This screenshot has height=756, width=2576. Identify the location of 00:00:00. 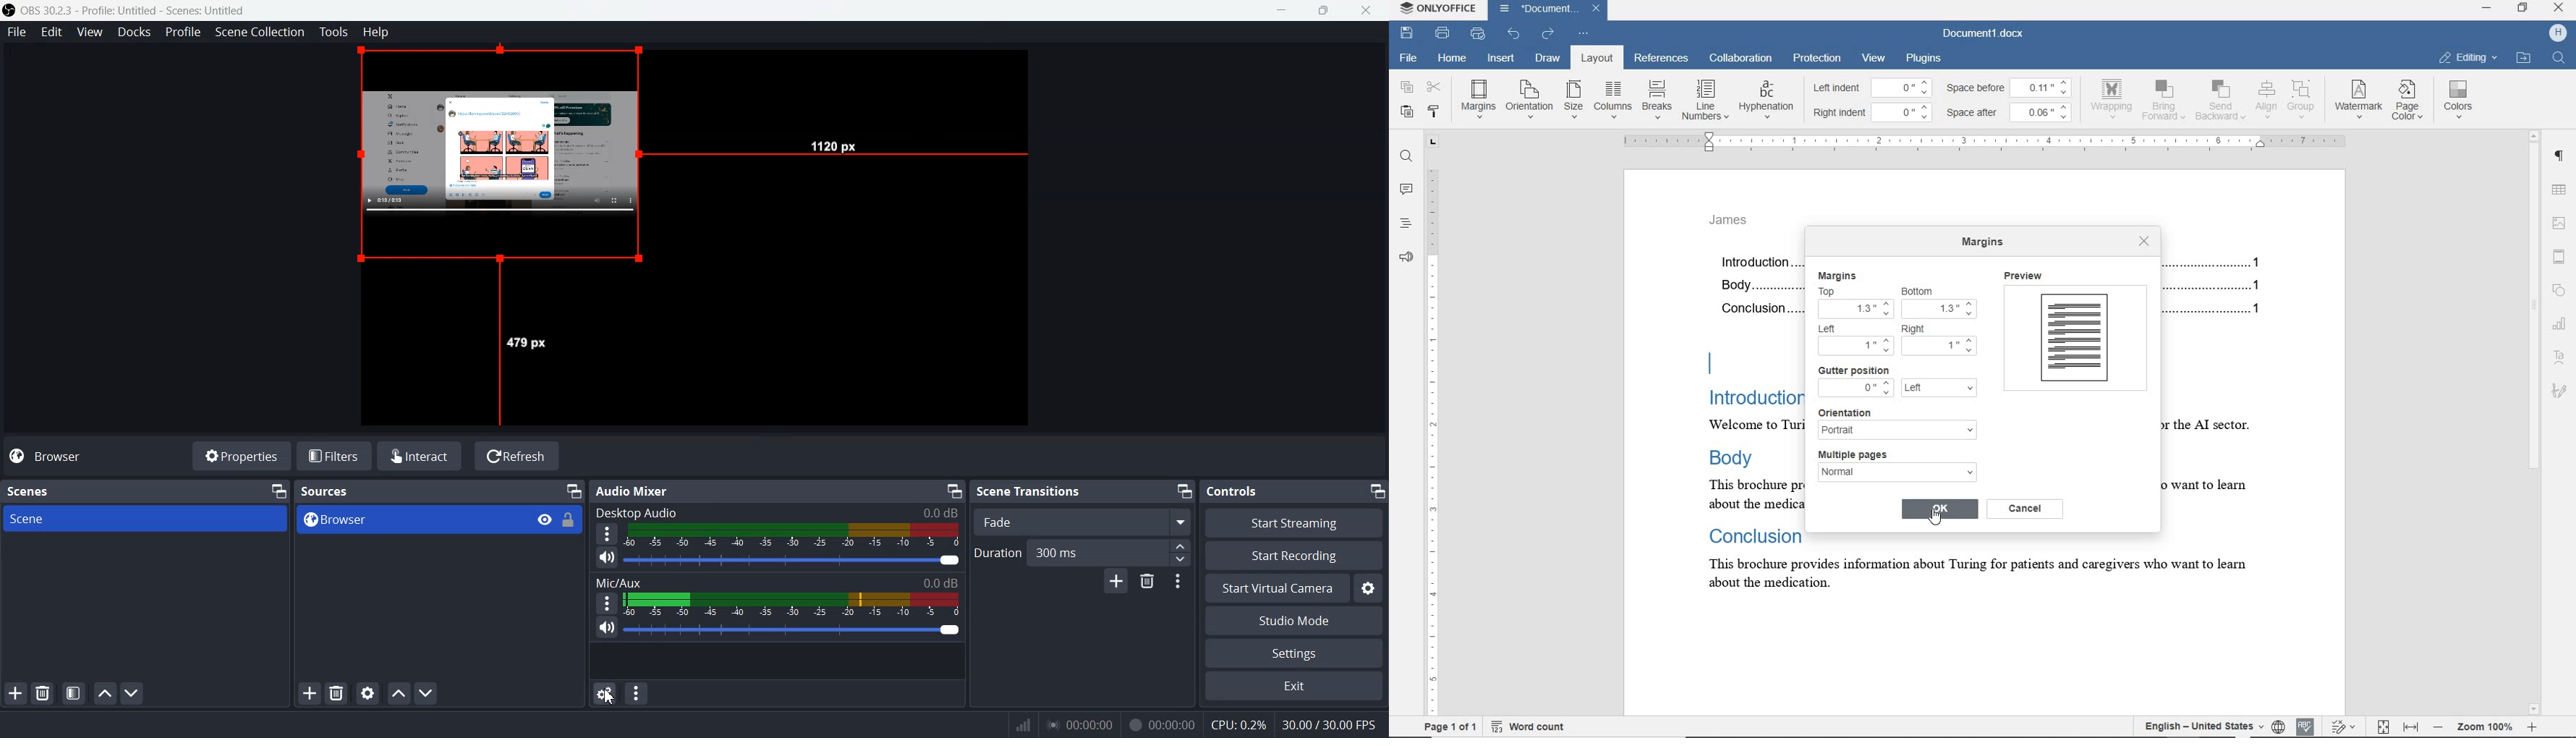
(1162, 723).